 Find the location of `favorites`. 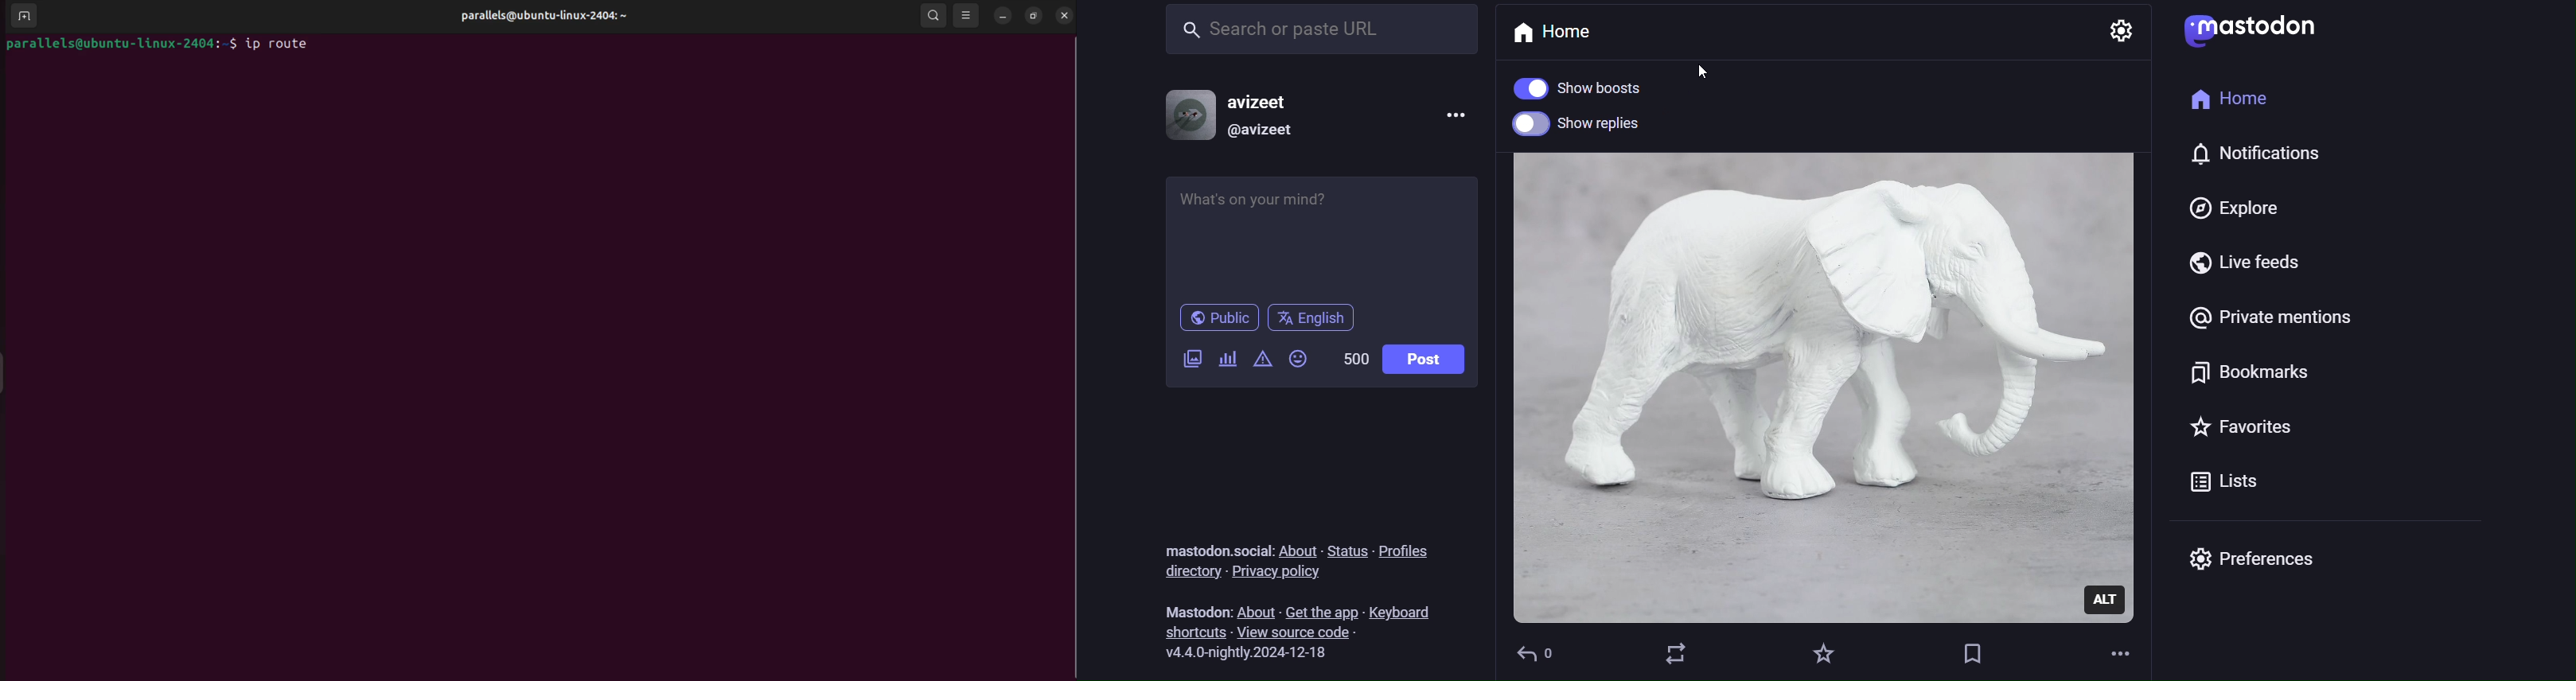

favorites is located at coordinates (1824, 653).